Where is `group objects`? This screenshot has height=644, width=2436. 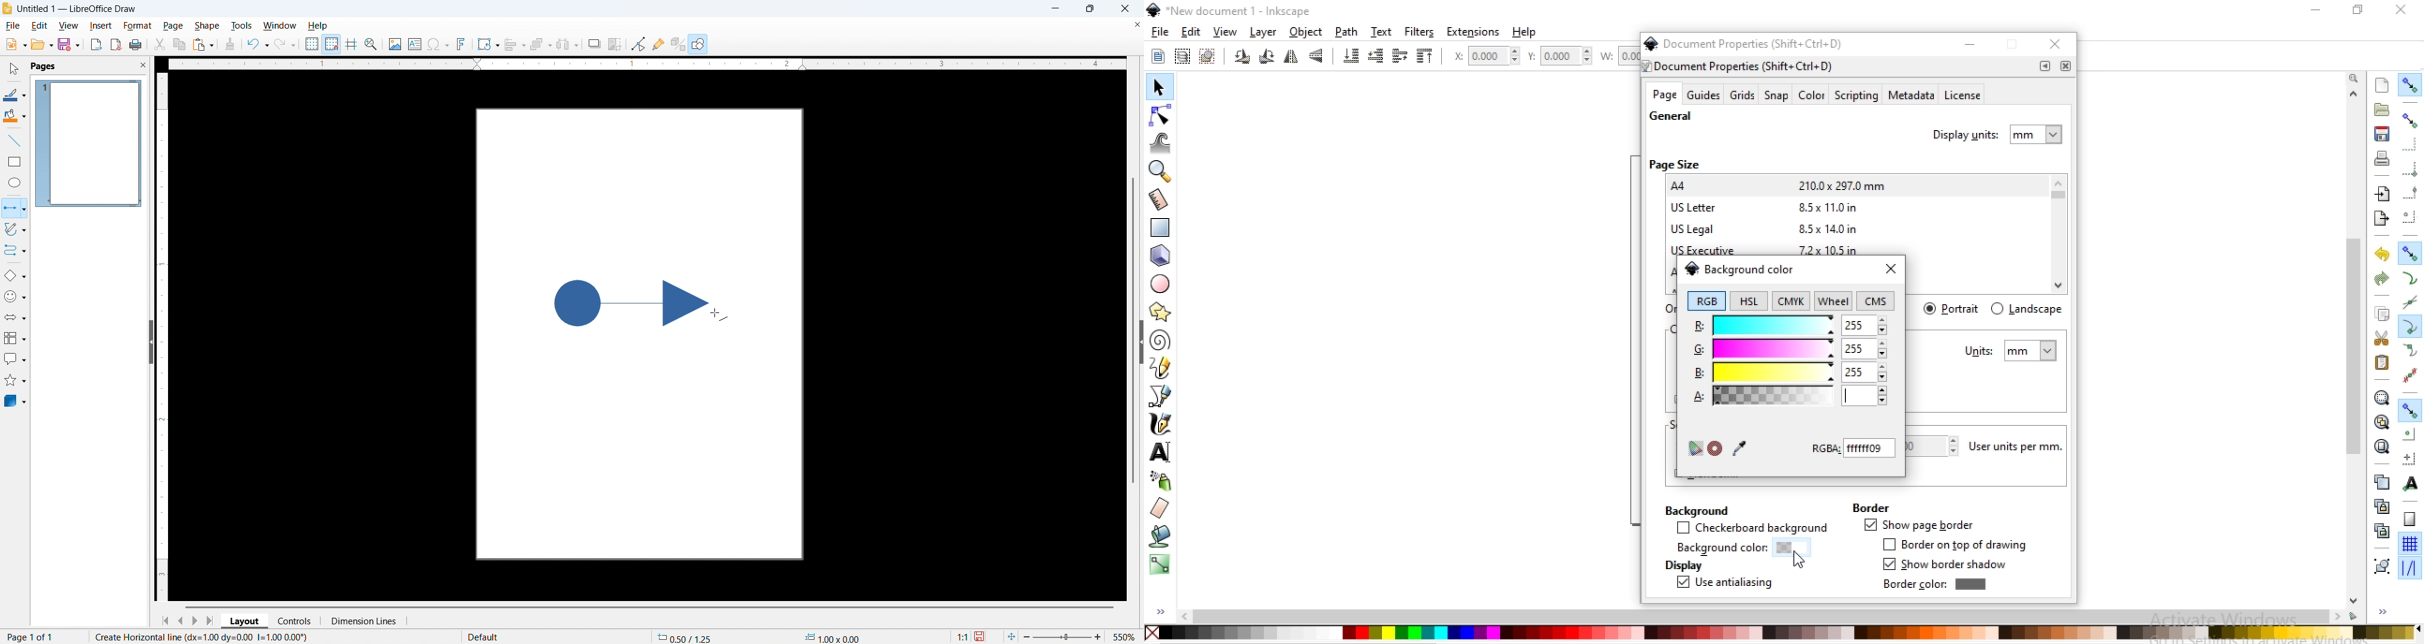
group objects is located at coordinates (2380, 566).